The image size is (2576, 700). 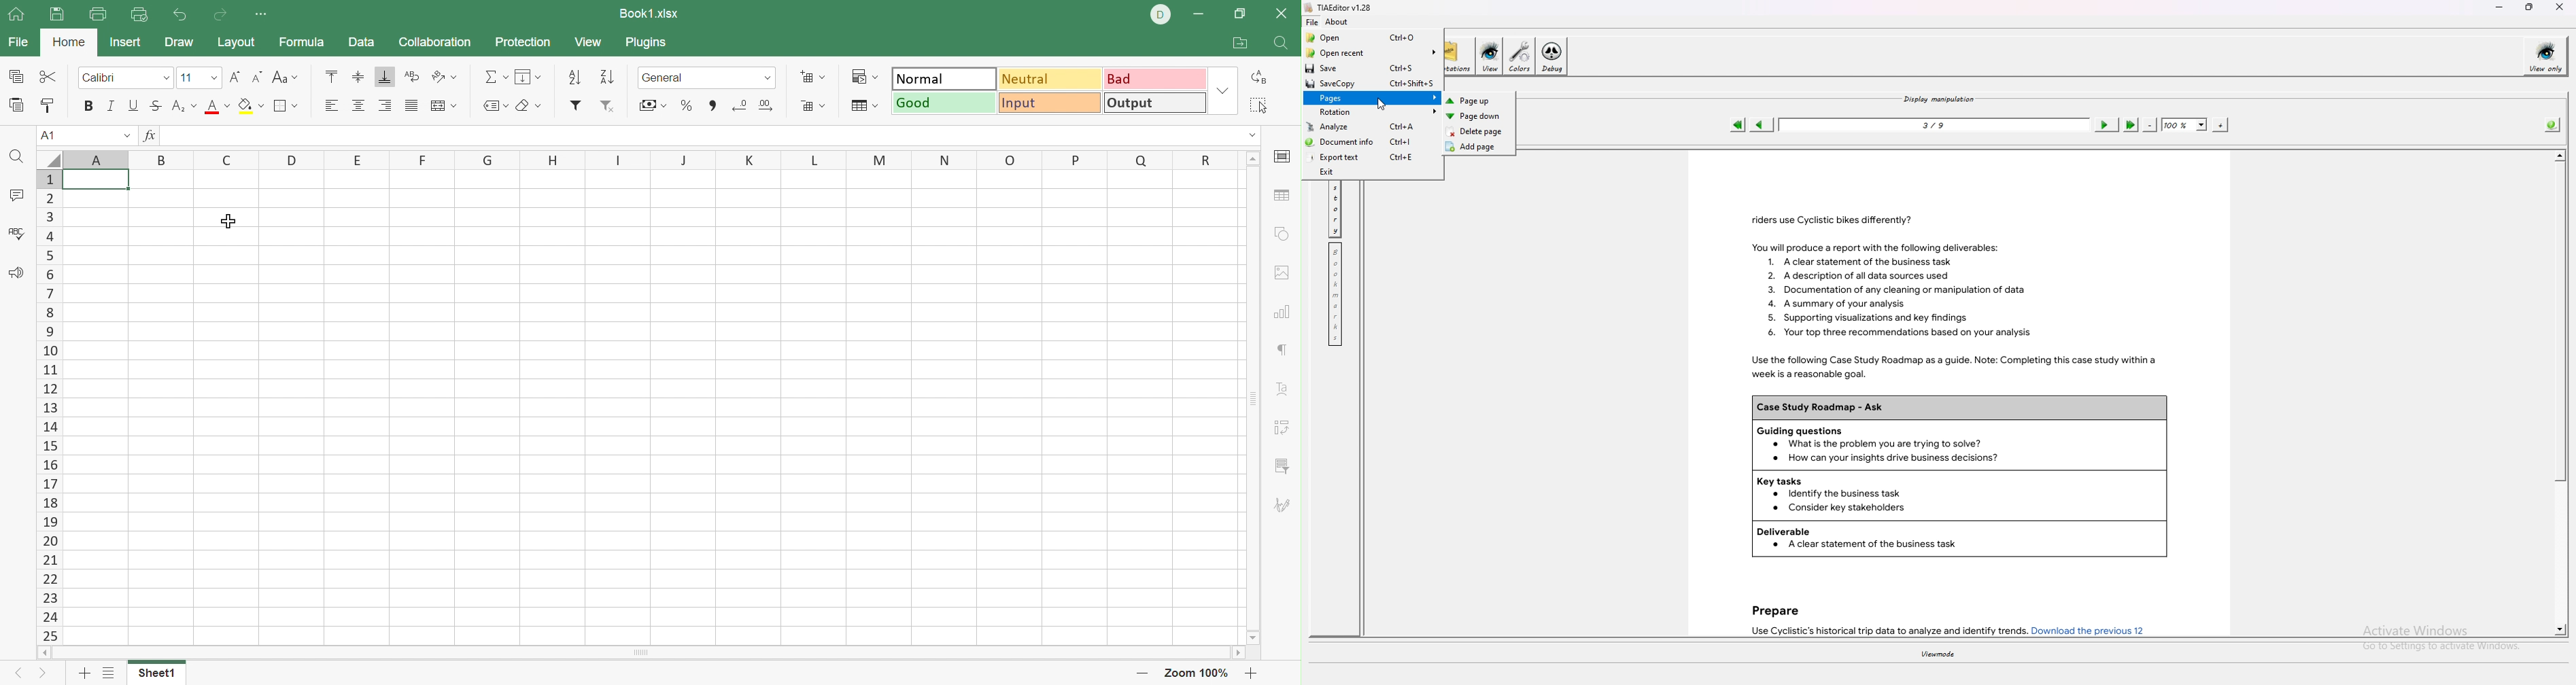 I want to click on Protection, so click(x=521, y=41).